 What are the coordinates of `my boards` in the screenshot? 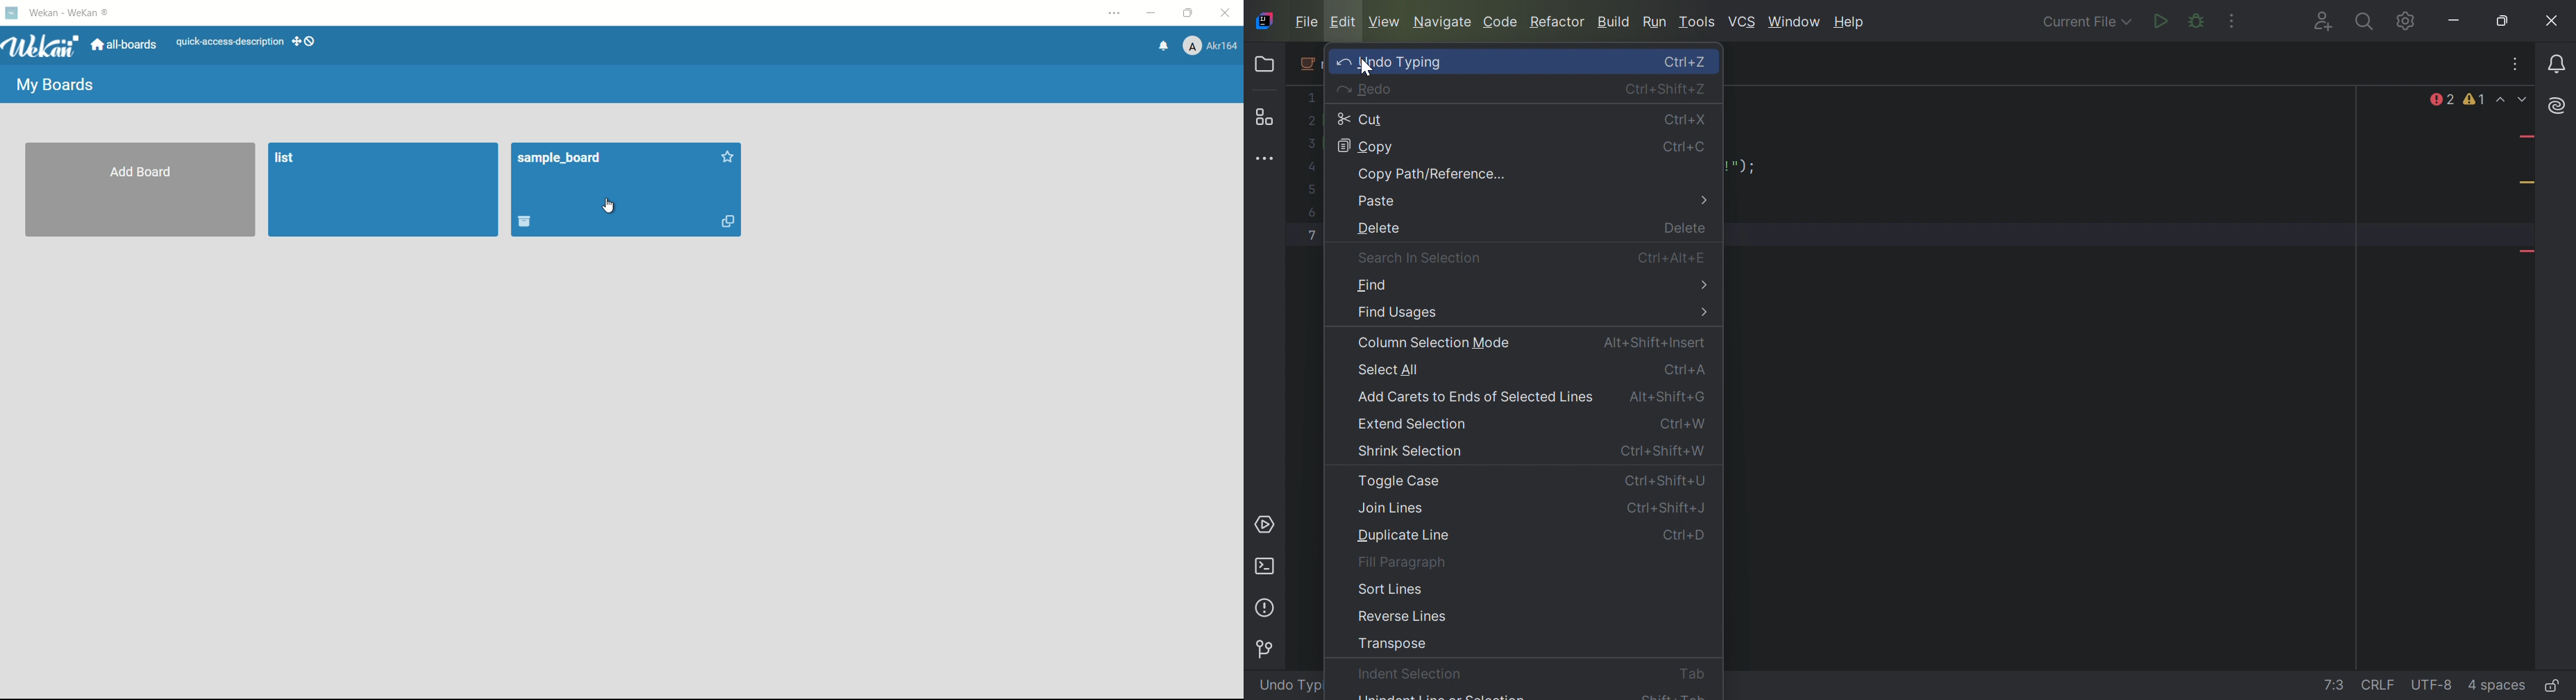 It's located at (56, 86).